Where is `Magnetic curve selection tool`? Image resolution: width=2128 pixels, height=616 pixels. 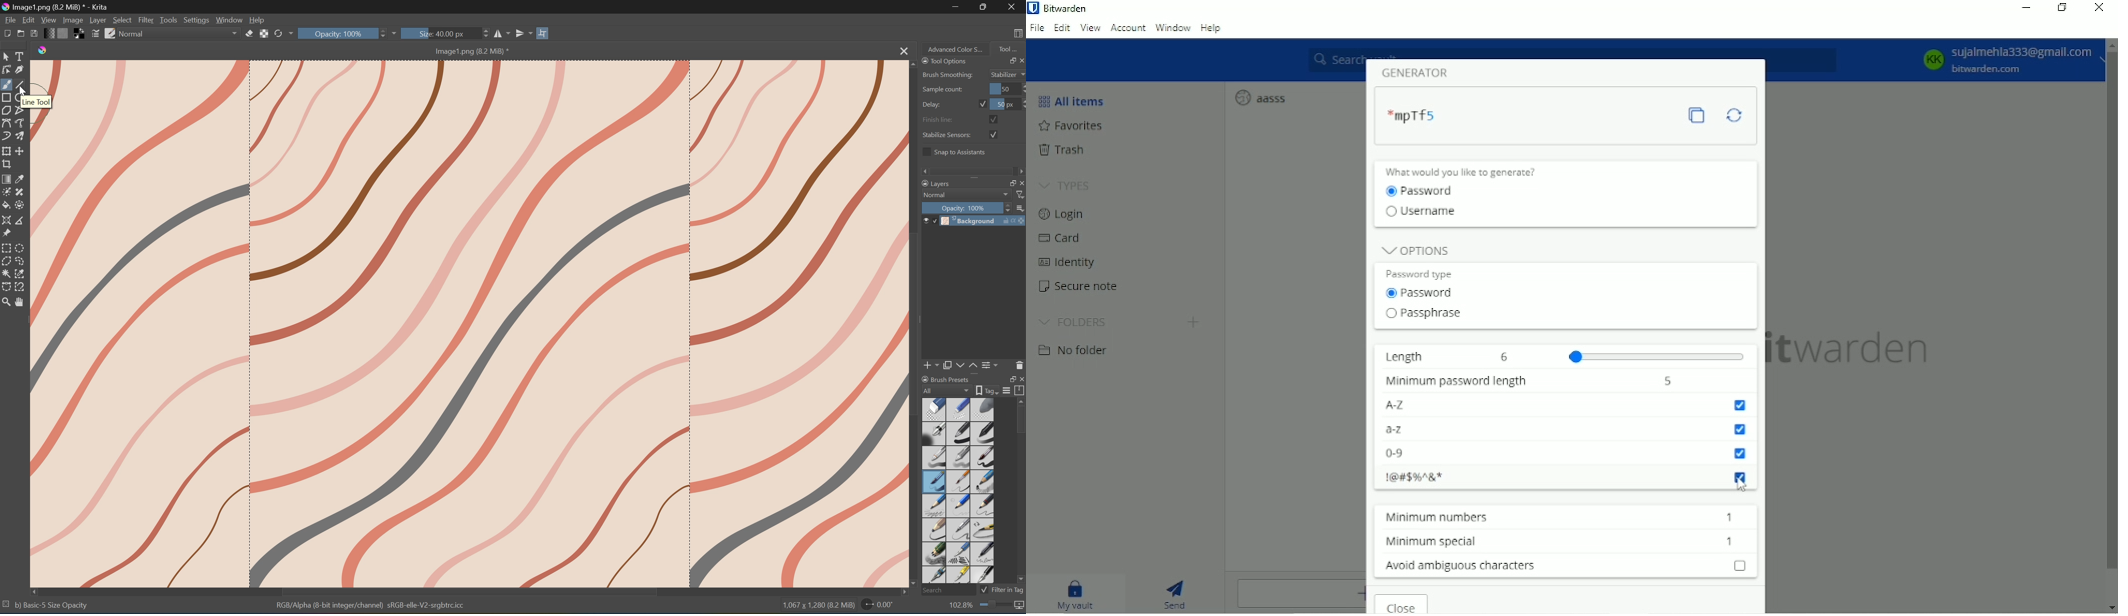
Magnetic curve selection tool is located at coordinates (21, 287).